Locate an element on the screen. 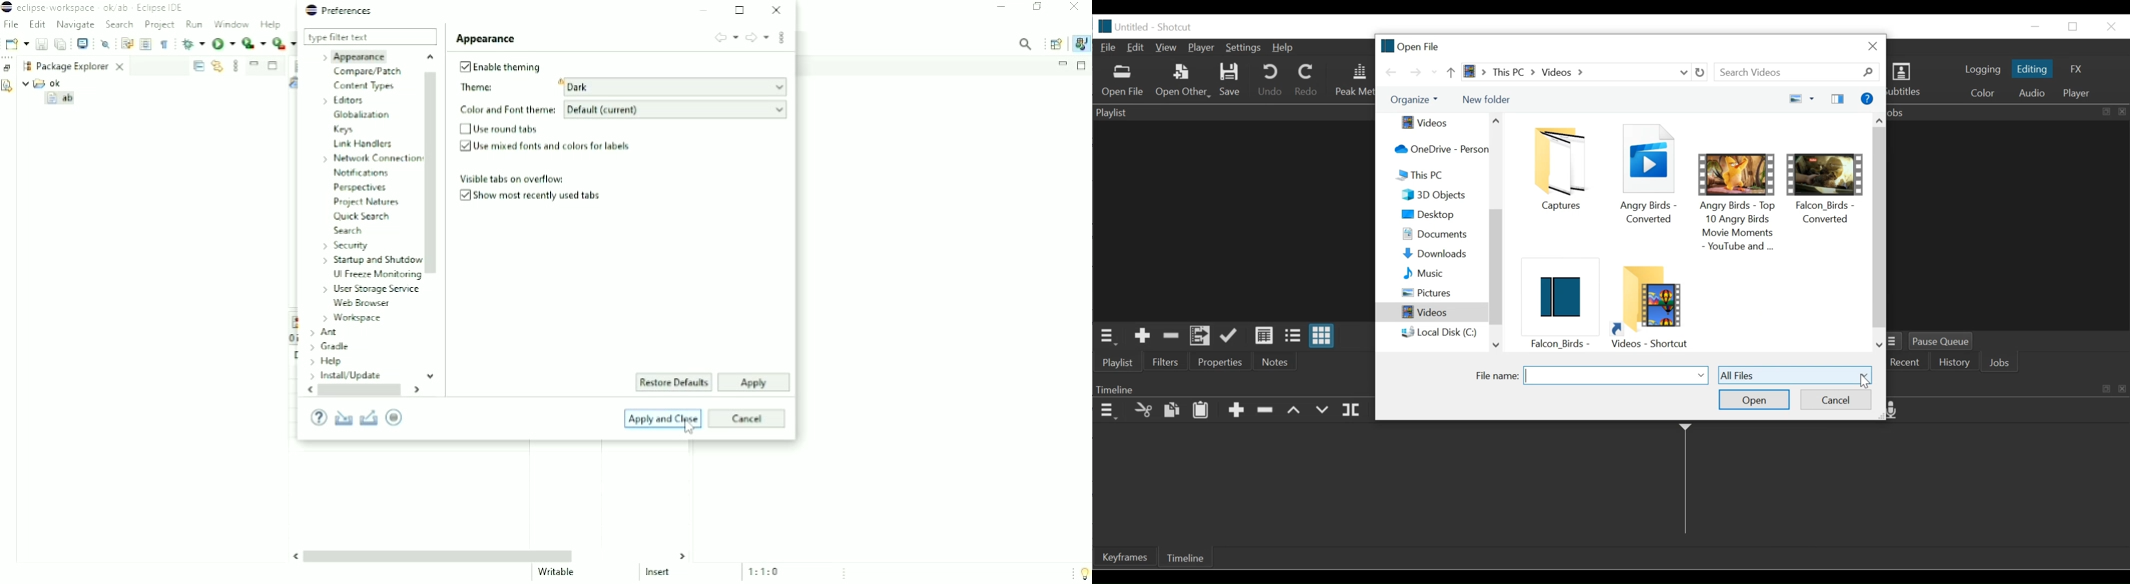 This screenshot has width=2156, height=588. more options is located at coordinates (1813, 98).